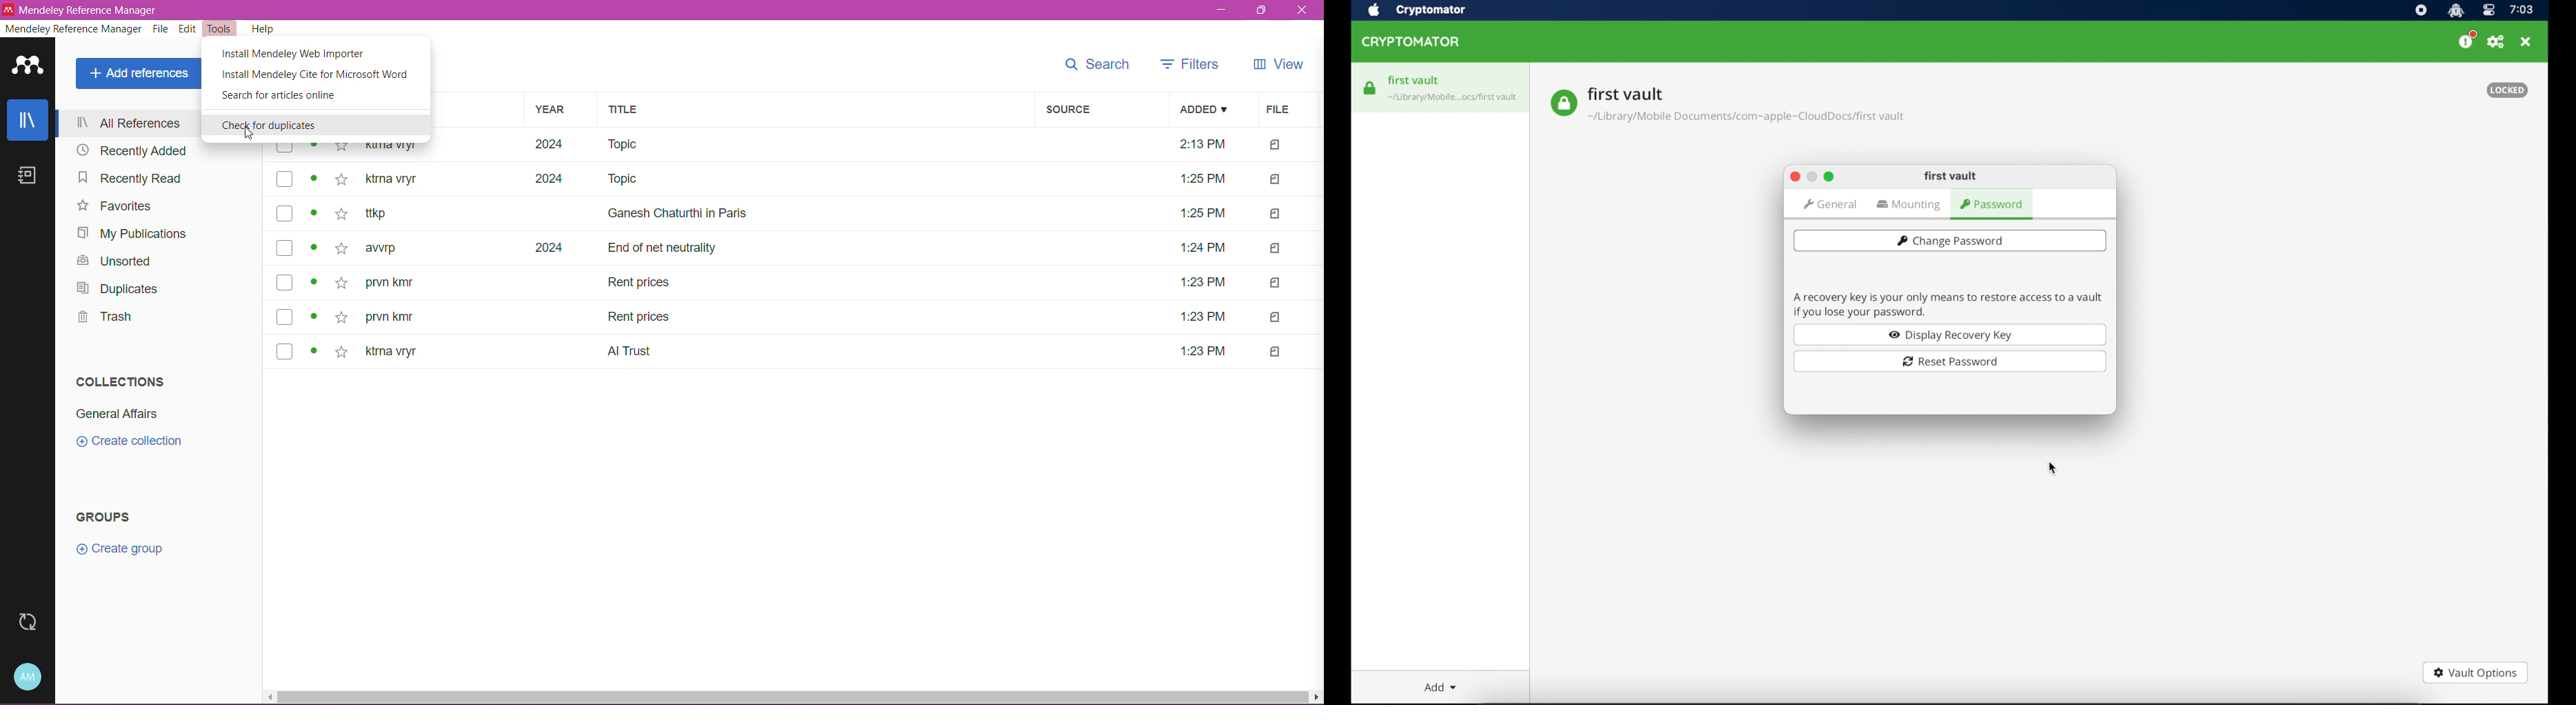  Describe the element at coordinates (314, 281) in the screenshot. I see `read` at that location.